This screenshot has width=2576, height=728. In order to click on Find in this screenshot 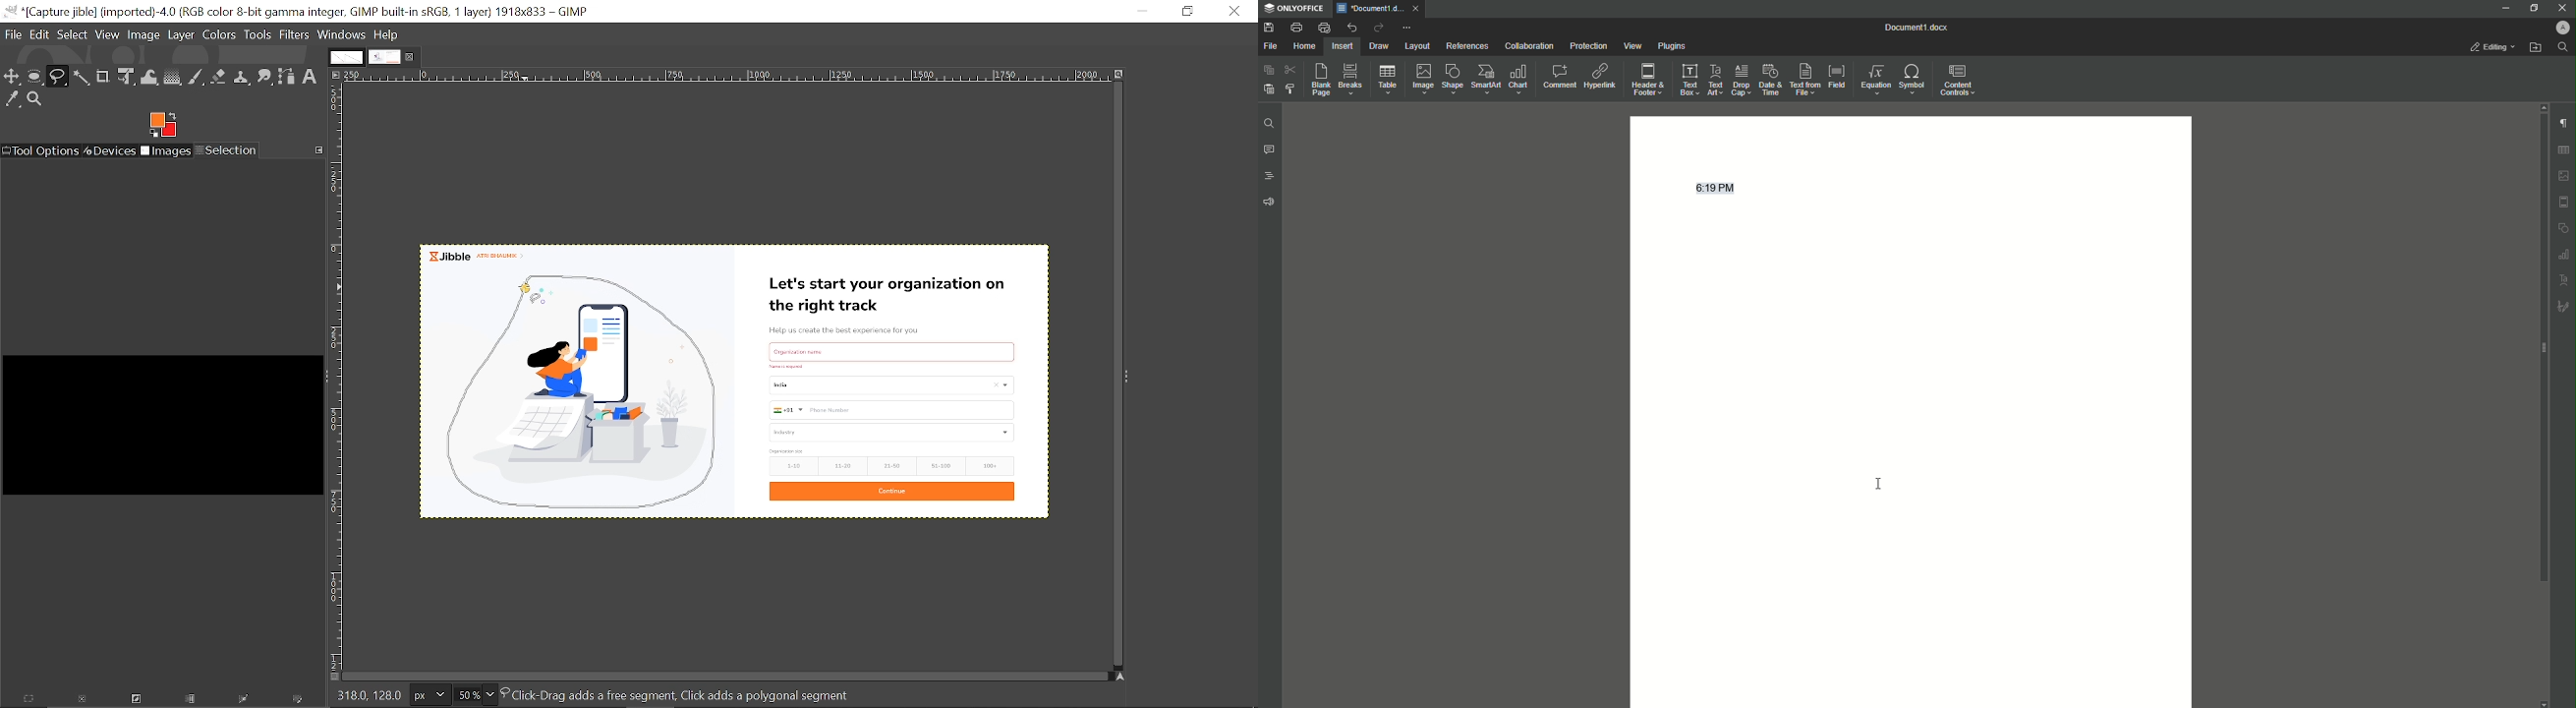, I will do `click(2563, 47)`.